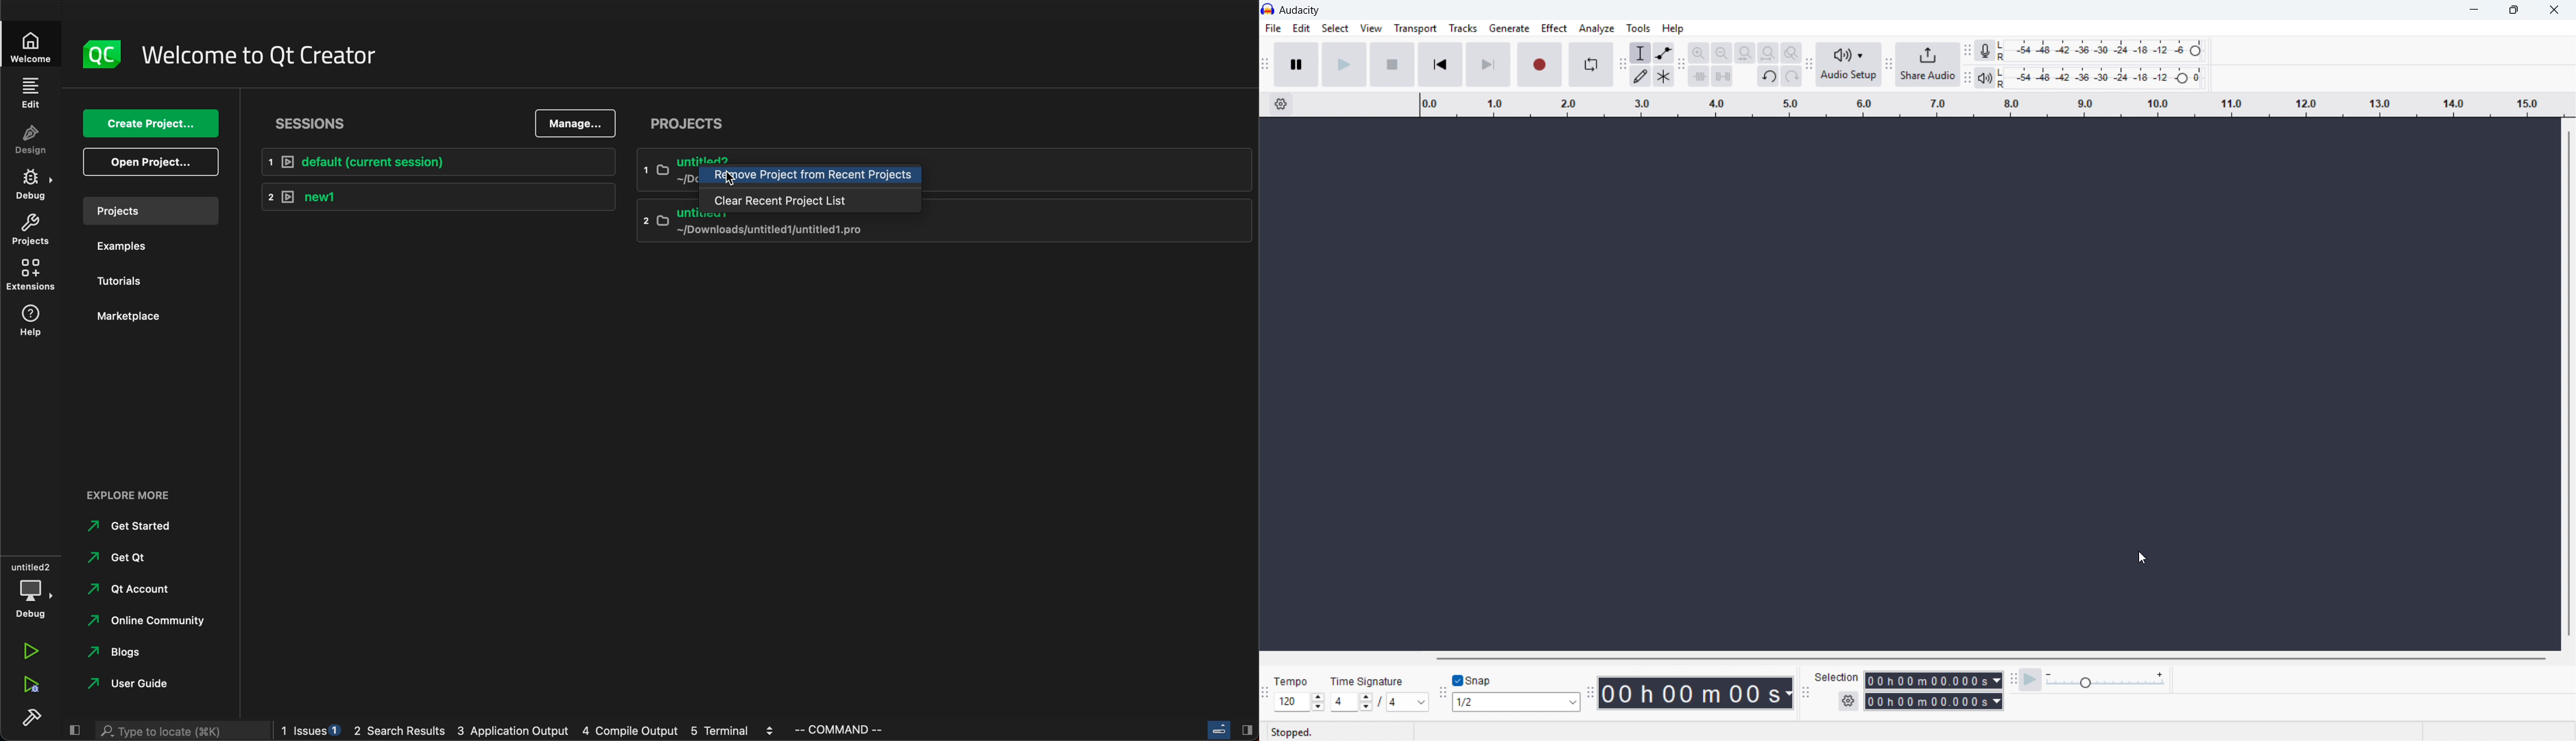  Describe the element at coordinates (147, 316) in the screenshot. I see `marketplace` at that location.